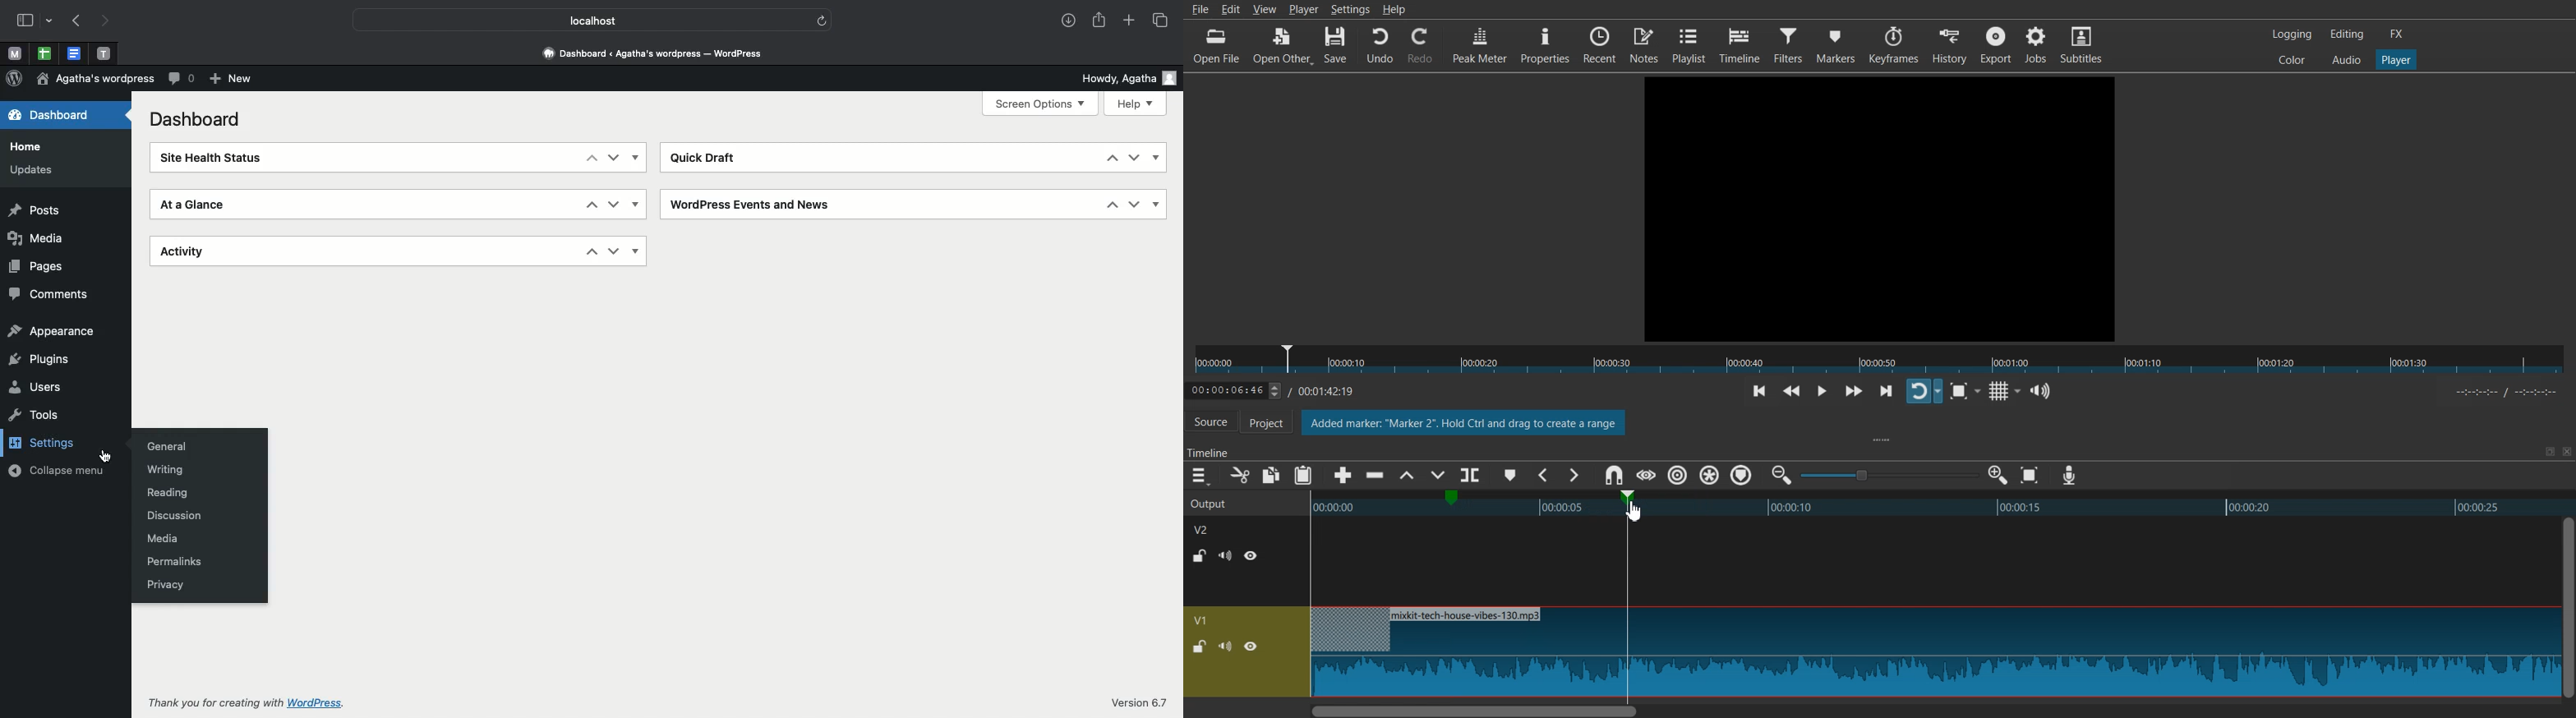 This screenshot has height=728, width=2576. What do you see at coordinates (79, 21) in the screenshot?
I see `Previous page` at bounding box center [79, 21].